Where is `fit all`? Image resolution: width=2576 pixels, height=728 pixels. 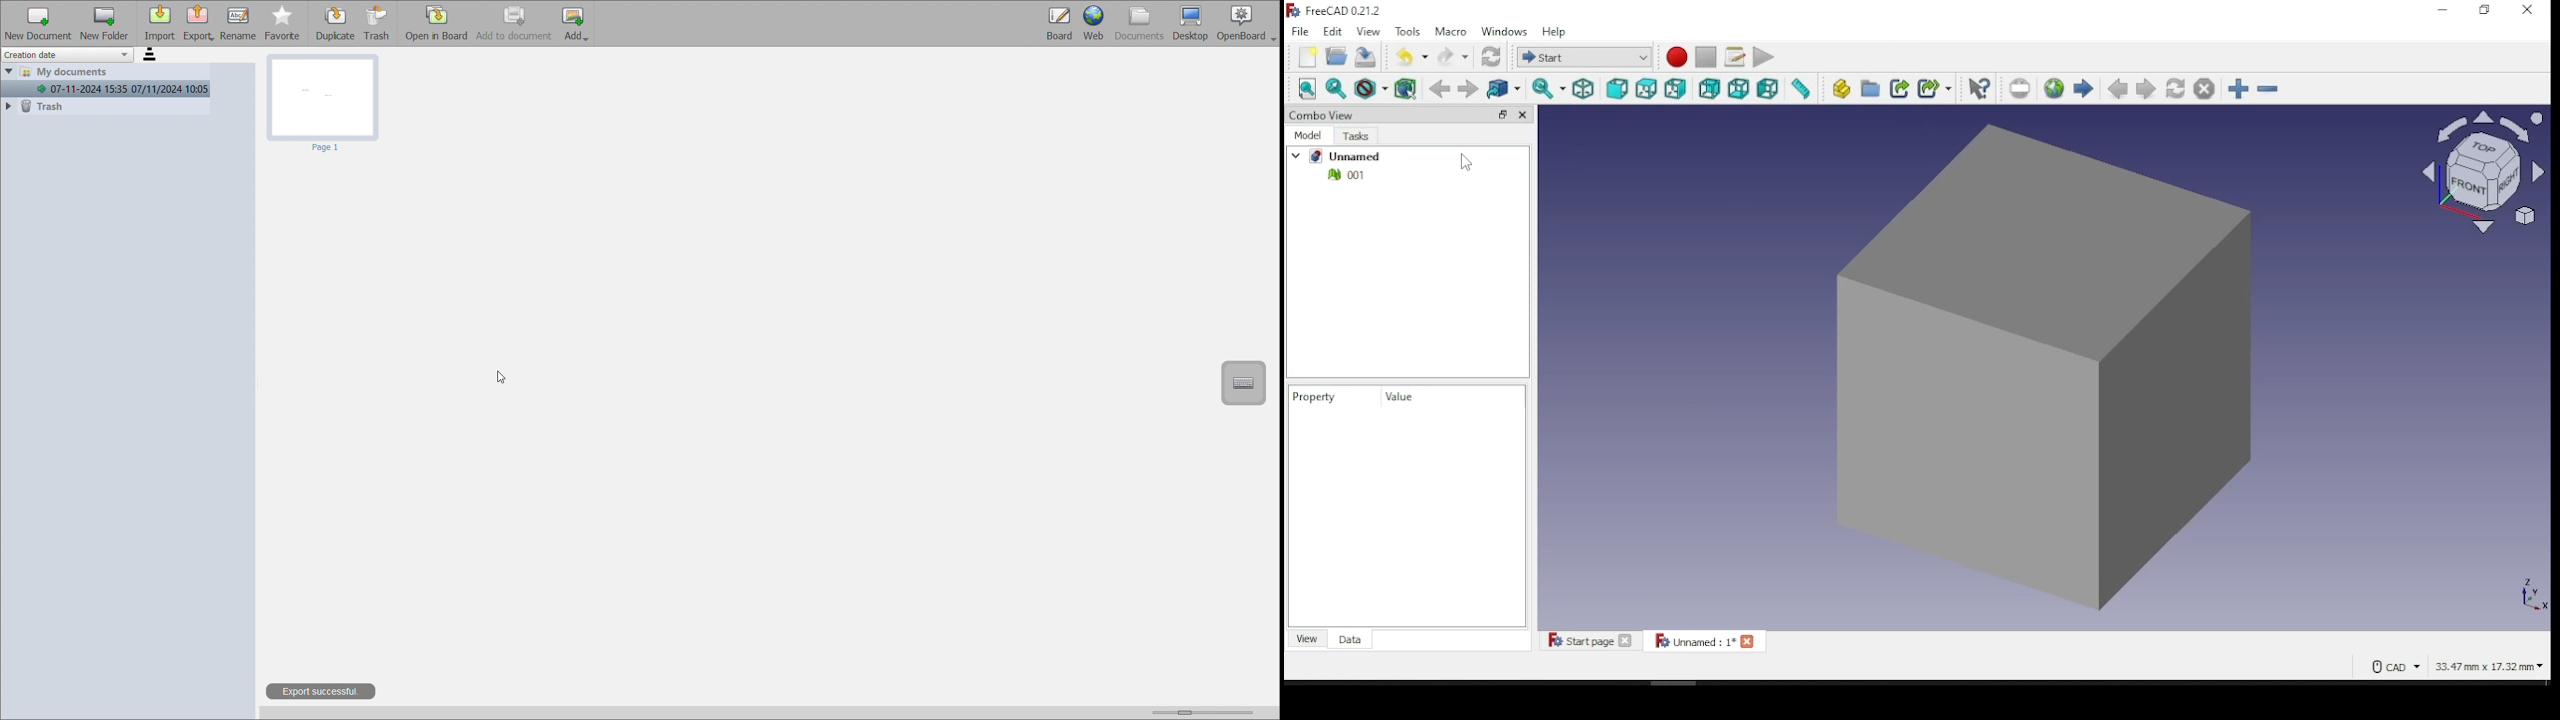 fit all is located at coordinates (1309, 90).